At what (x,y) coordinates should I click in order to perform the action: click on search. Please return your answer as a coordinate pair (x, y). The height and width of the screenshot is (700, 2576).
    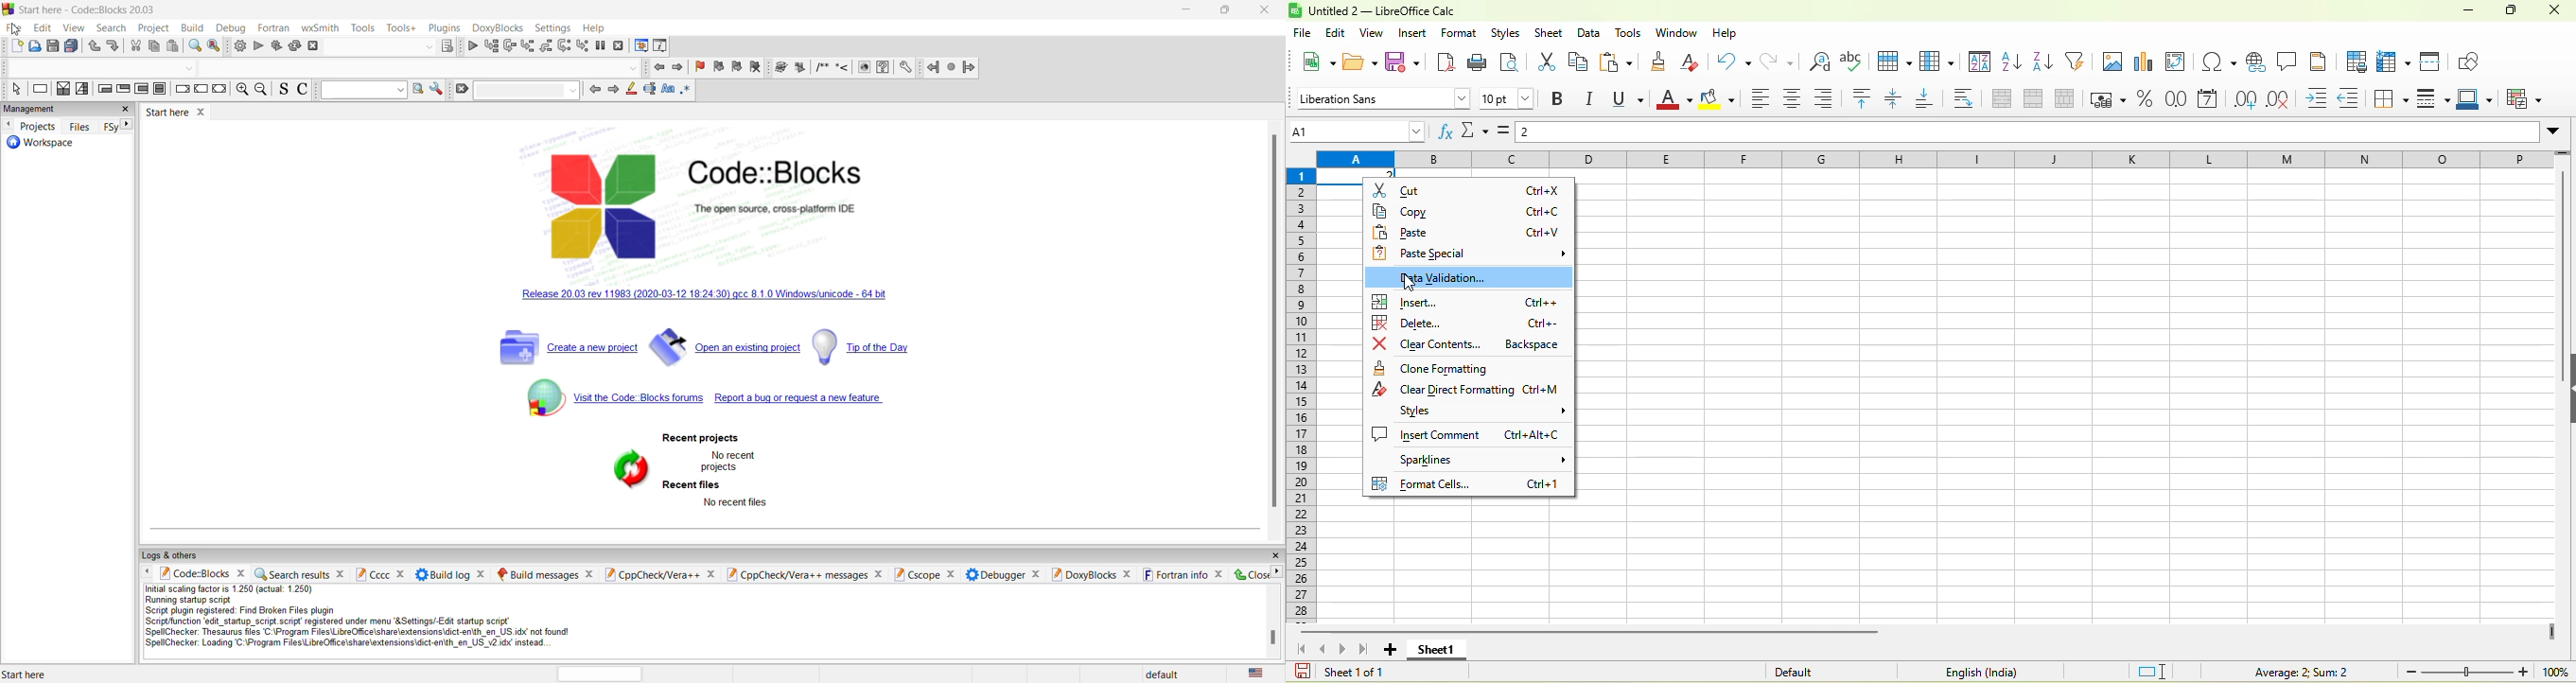
    Looking at the image, I should click on (113, 28).